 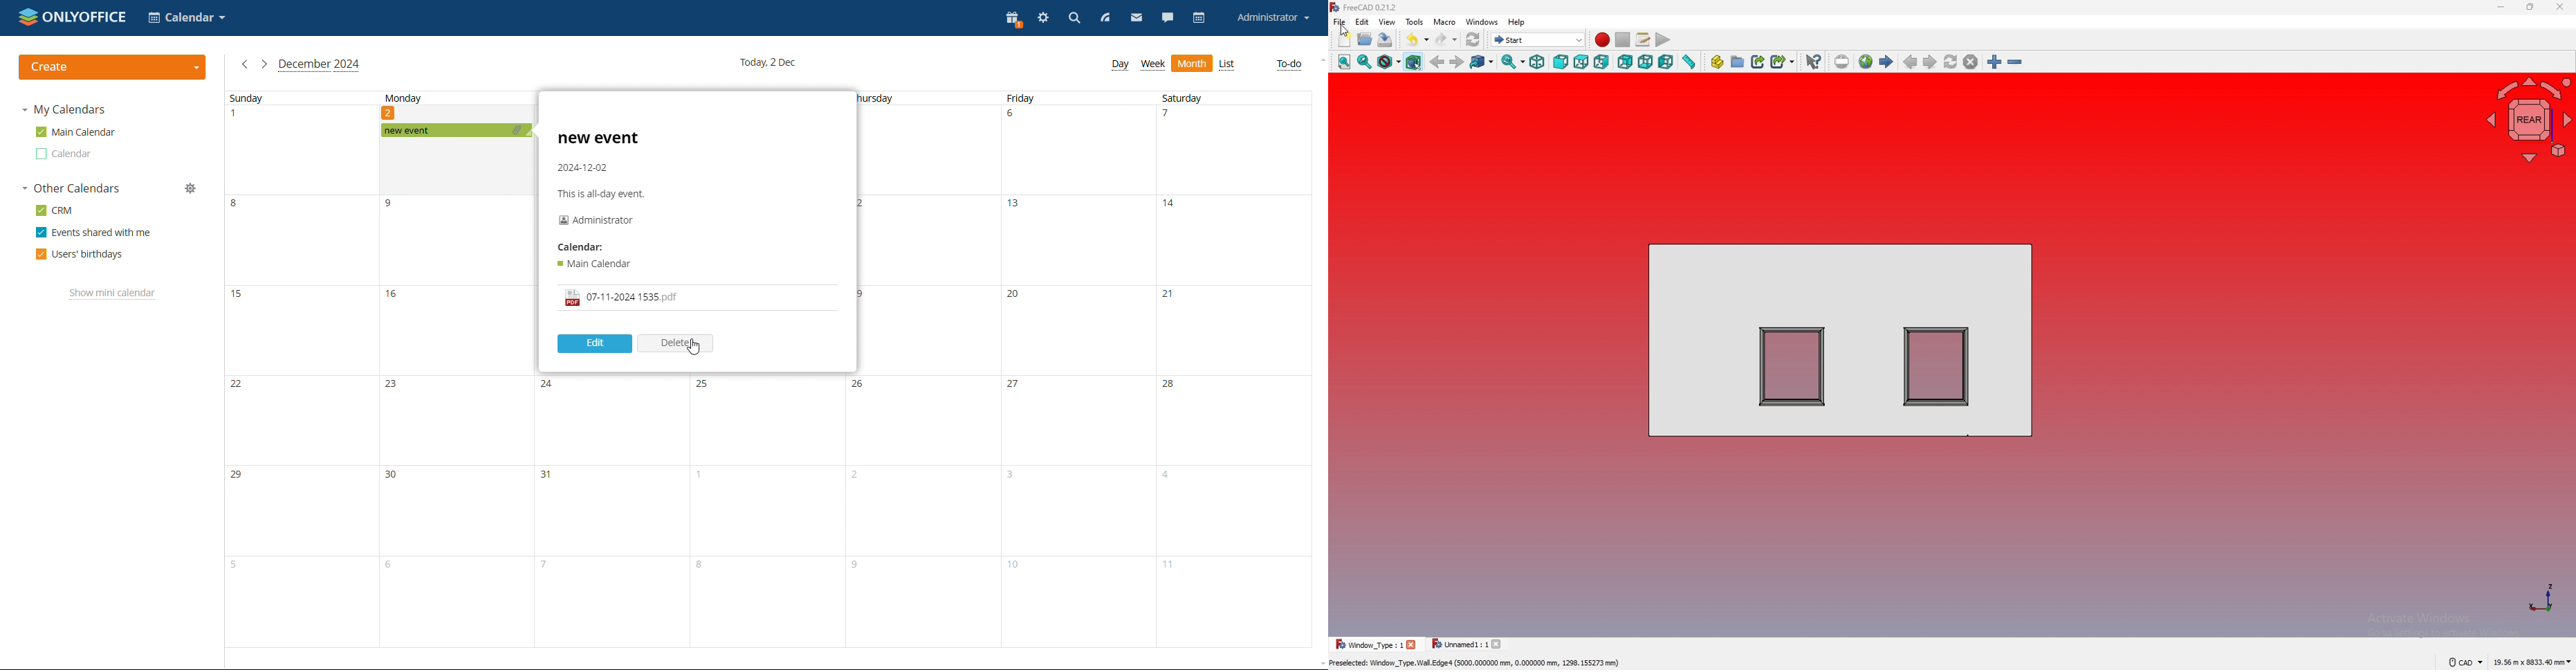 What do you see at coordinates (548, 384) in the screenshot?
I see `24` at bounding box center [548, 384].